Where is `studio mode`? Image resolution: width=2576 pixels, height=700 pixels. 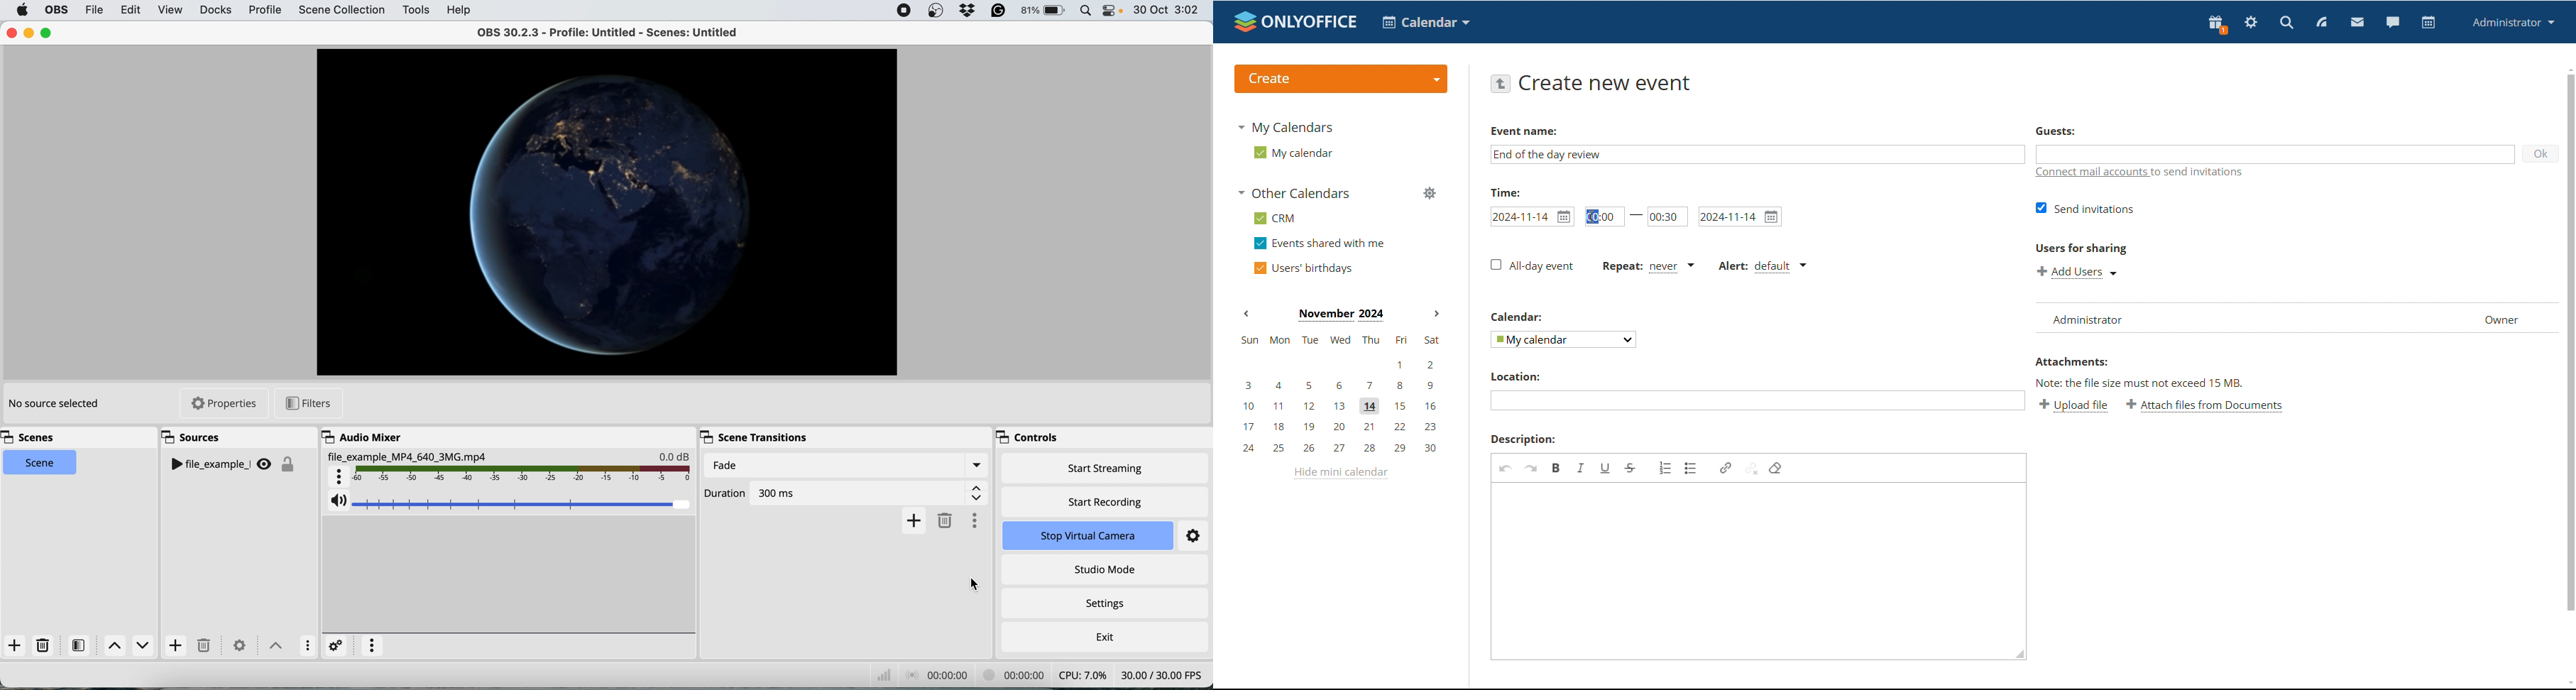
studio mode is located at coordinates (1110, 568).